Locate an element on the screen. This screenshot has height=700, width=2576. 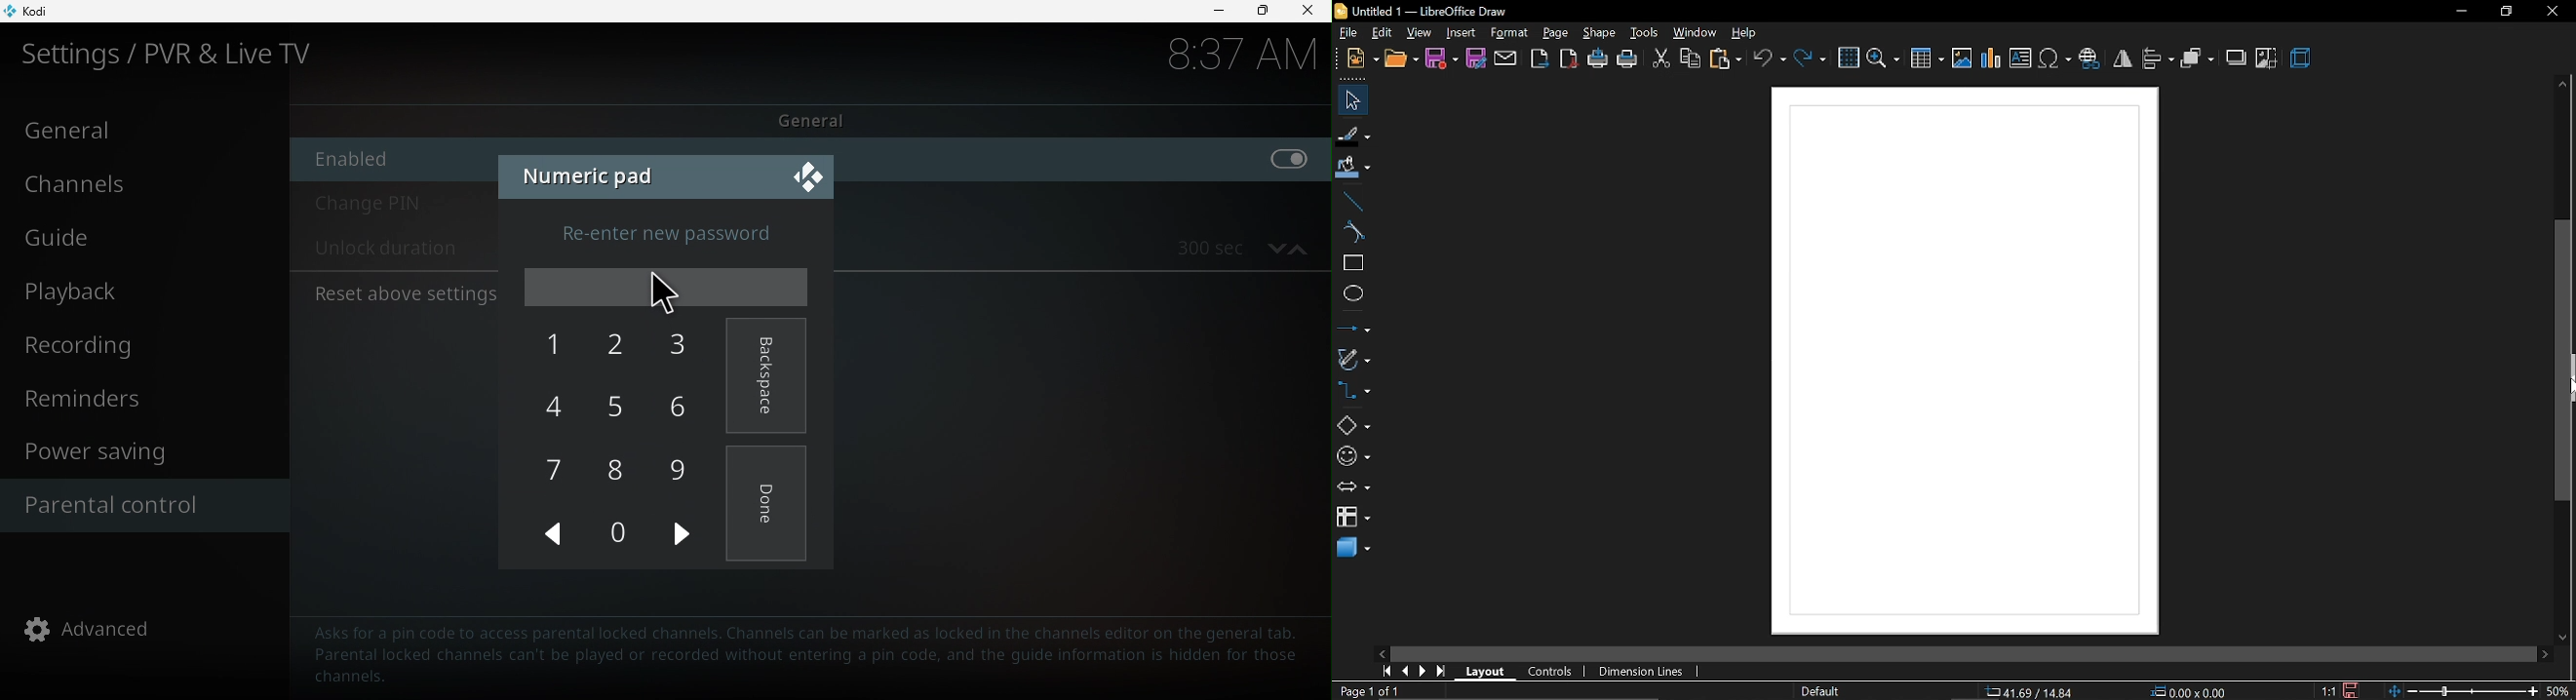
Numeric pad is located at coordinates (590, 173).